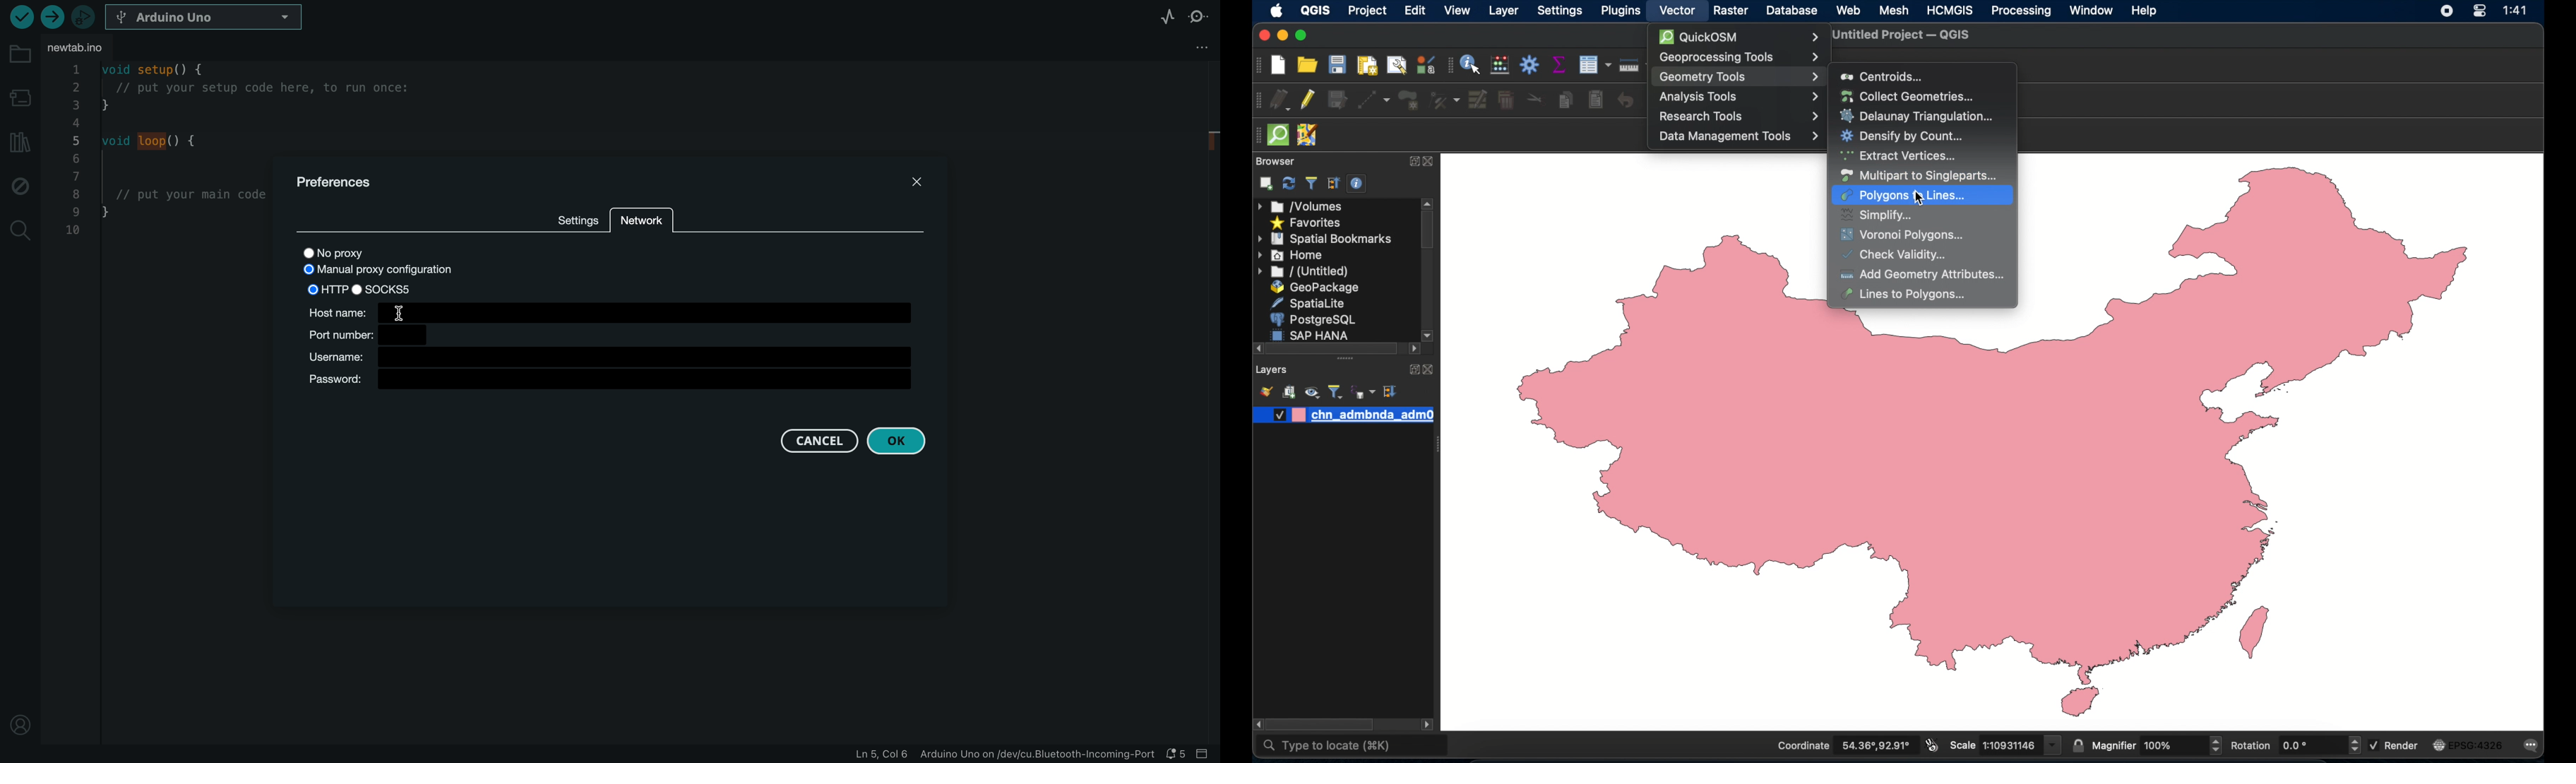 This screenshot has width=2576, height=784. Describe the element at coordinates (384, 334) in the screenshot. I see `port number` at that location.